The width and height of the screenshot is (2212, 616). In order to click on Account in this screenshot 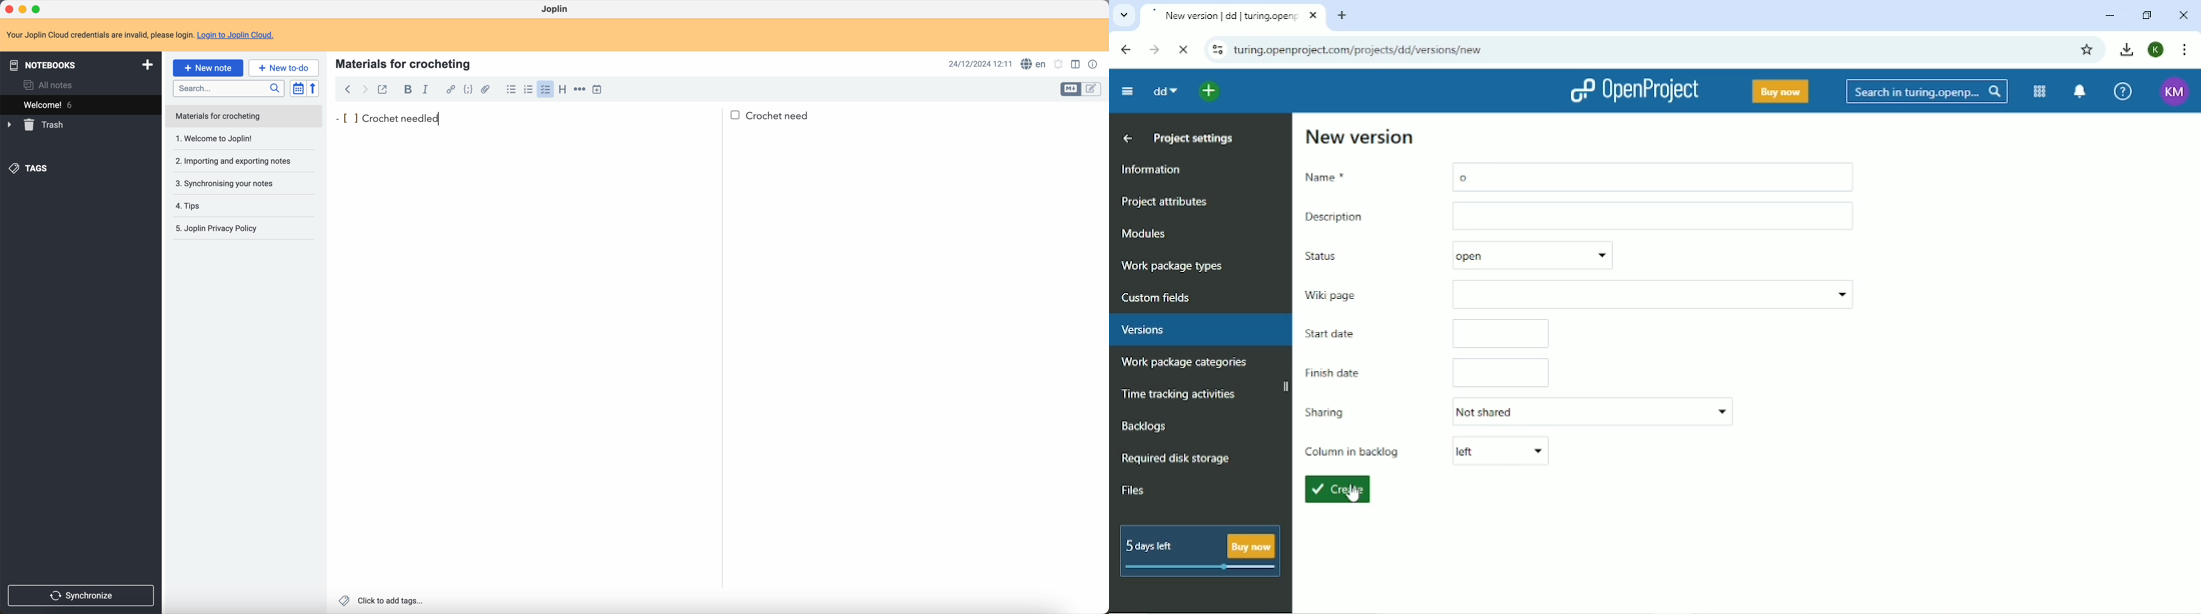, I will do `click(2157, 49)`.